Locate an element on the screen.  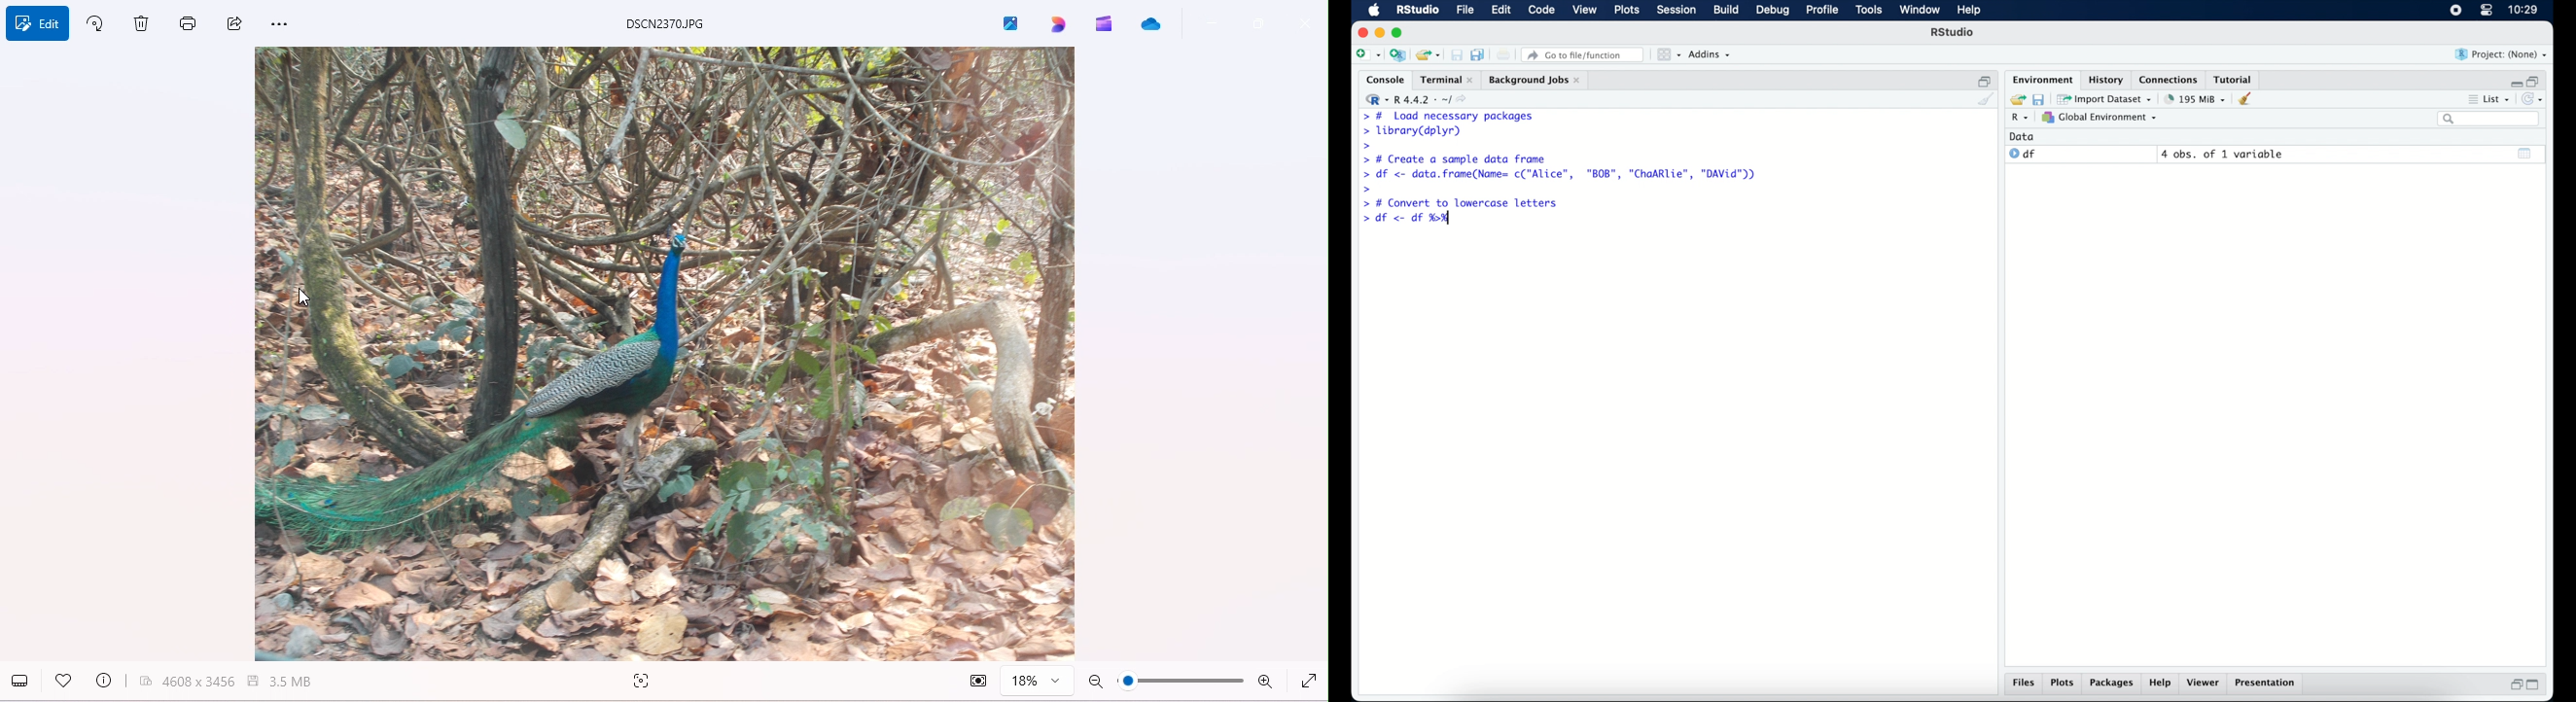
list is located at coordinates (2488, 101).